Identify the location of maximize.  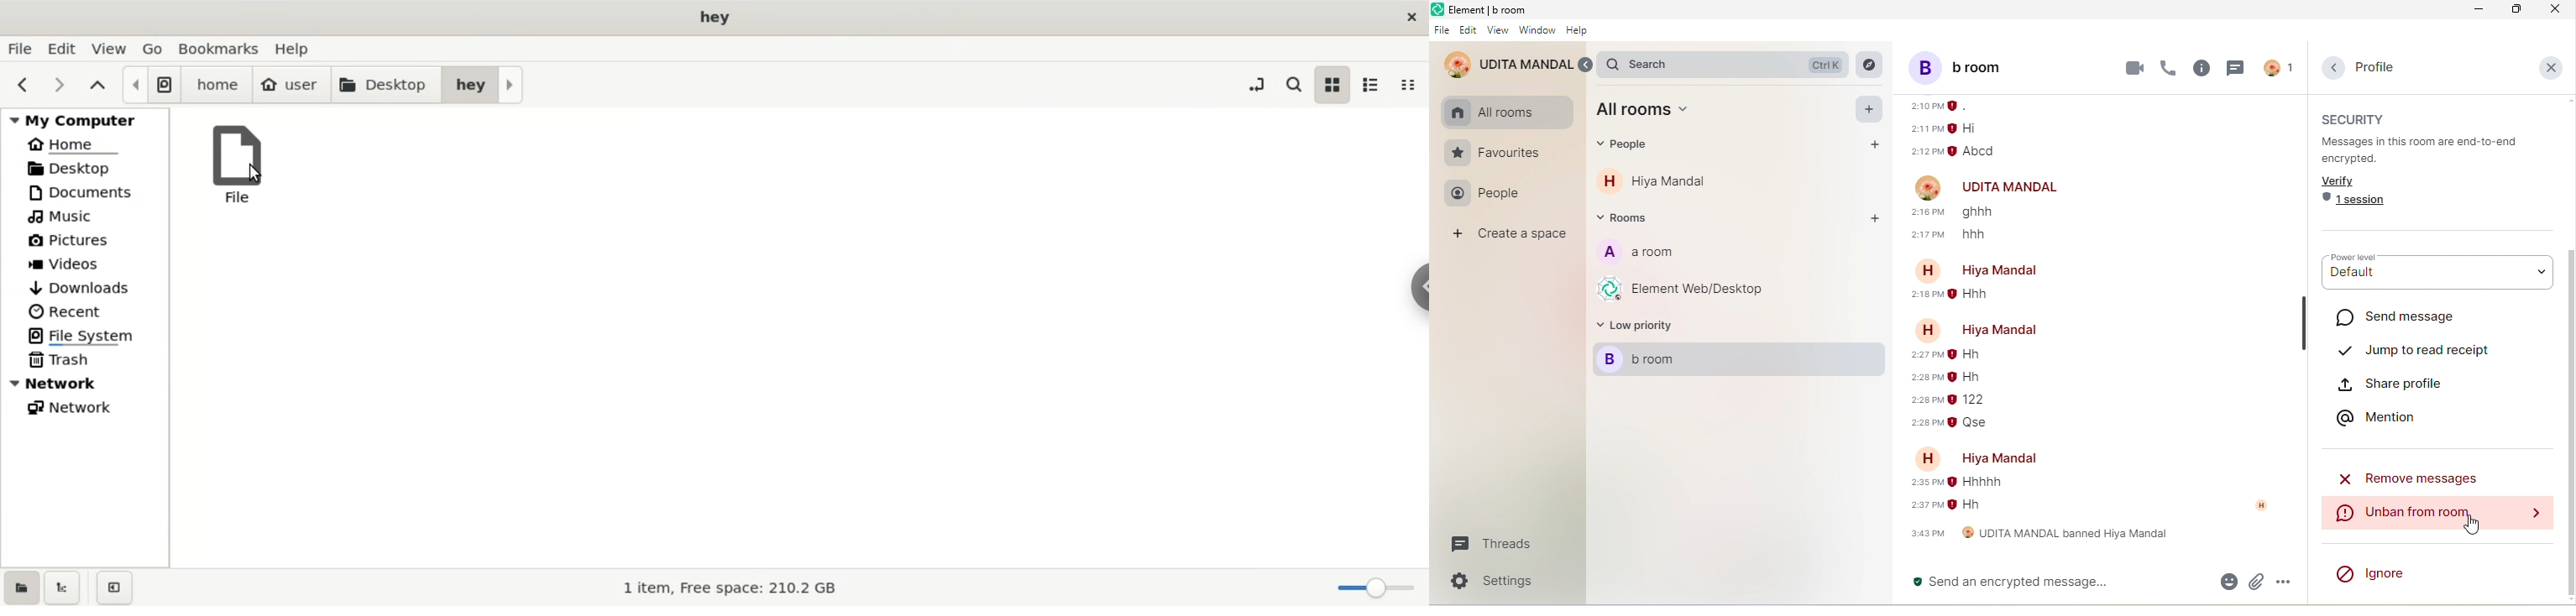
(2516, 9).